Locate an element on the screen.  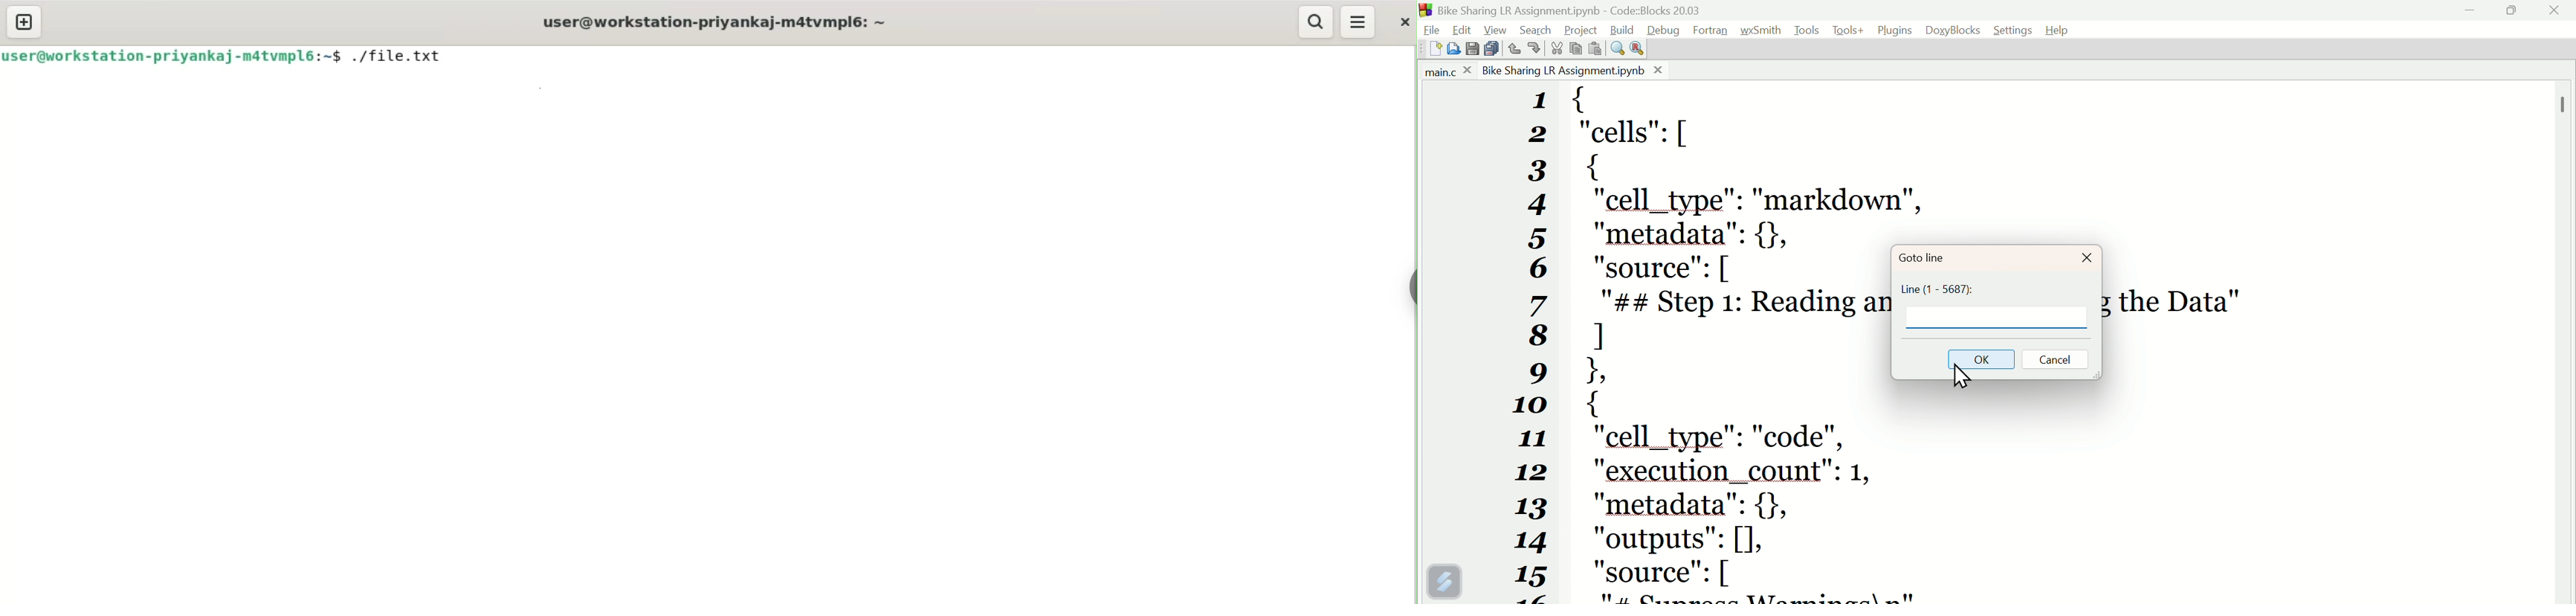
Tools is located at coordinates (1806, 30).